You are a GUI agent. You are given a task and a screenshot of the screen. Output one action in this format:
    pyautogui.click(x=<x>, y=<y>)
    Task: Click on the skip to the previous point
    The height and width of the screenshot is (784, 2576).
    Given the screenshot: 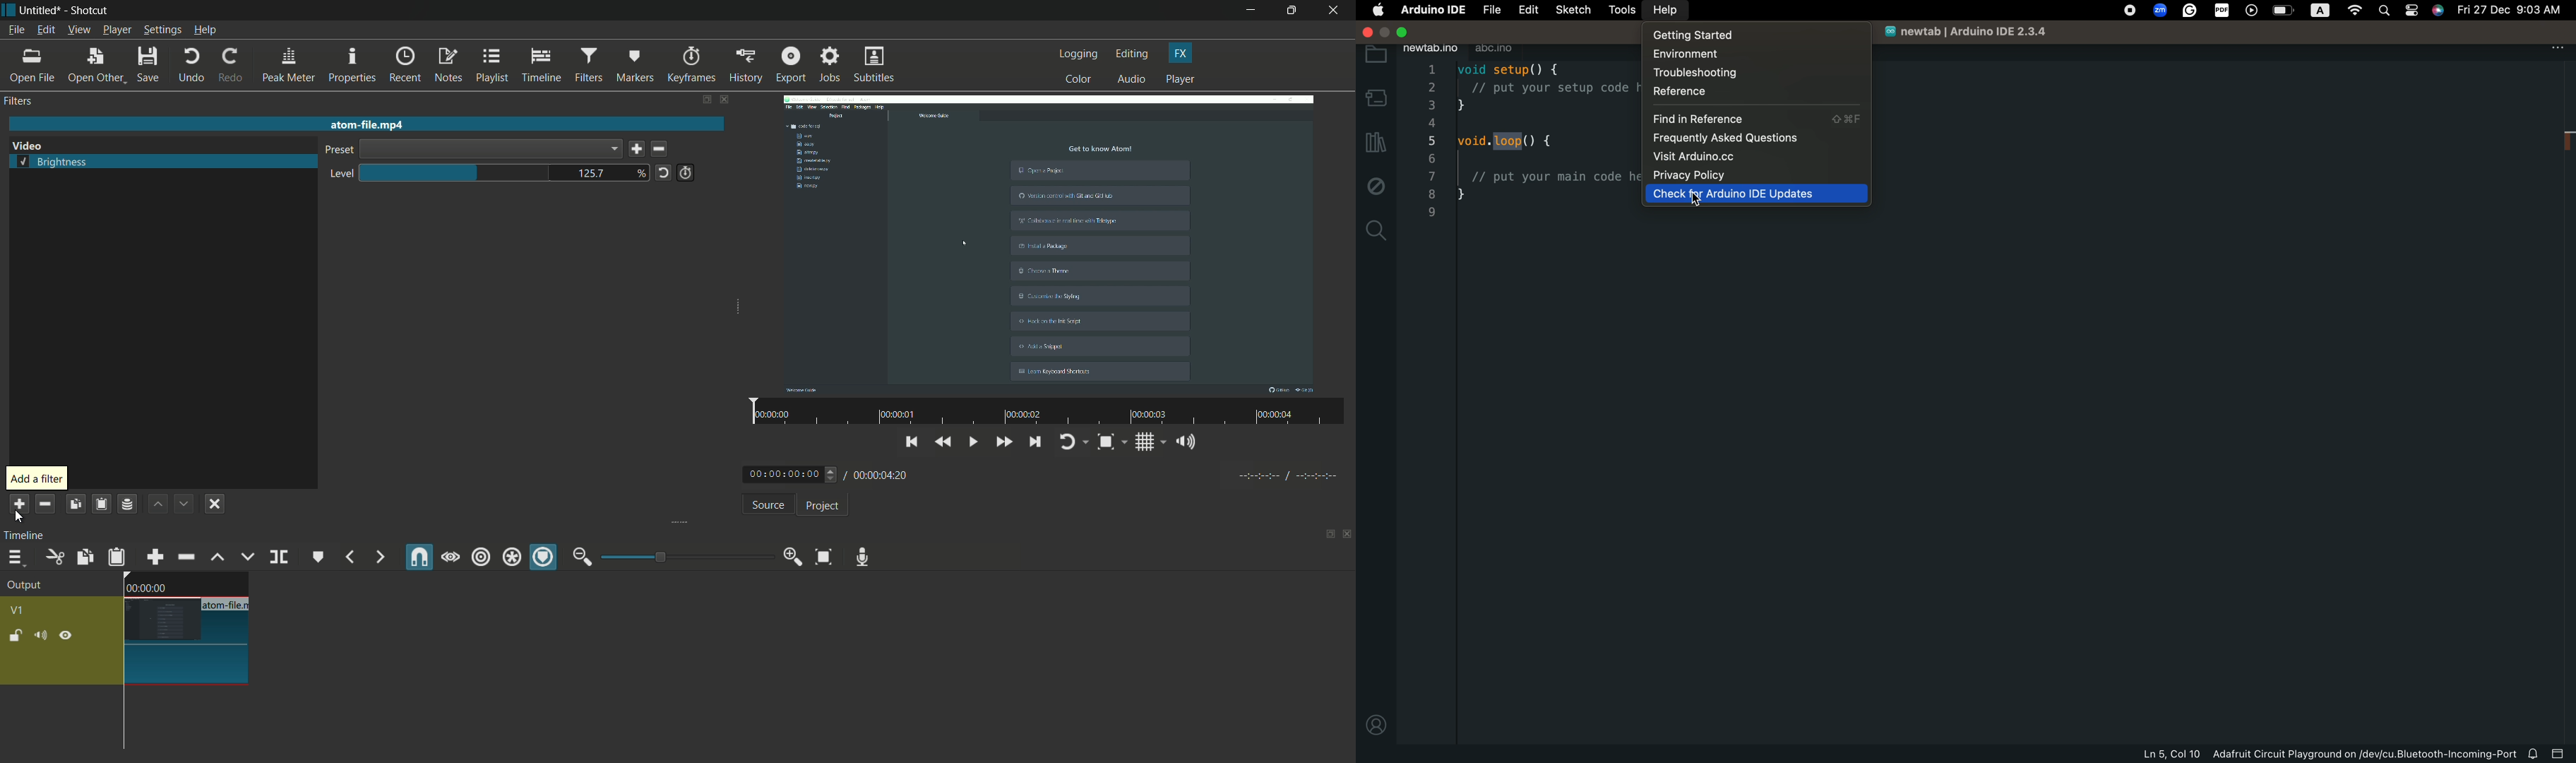 What is the action you would take?
    pyautogui.click(x=912, y=440)
    